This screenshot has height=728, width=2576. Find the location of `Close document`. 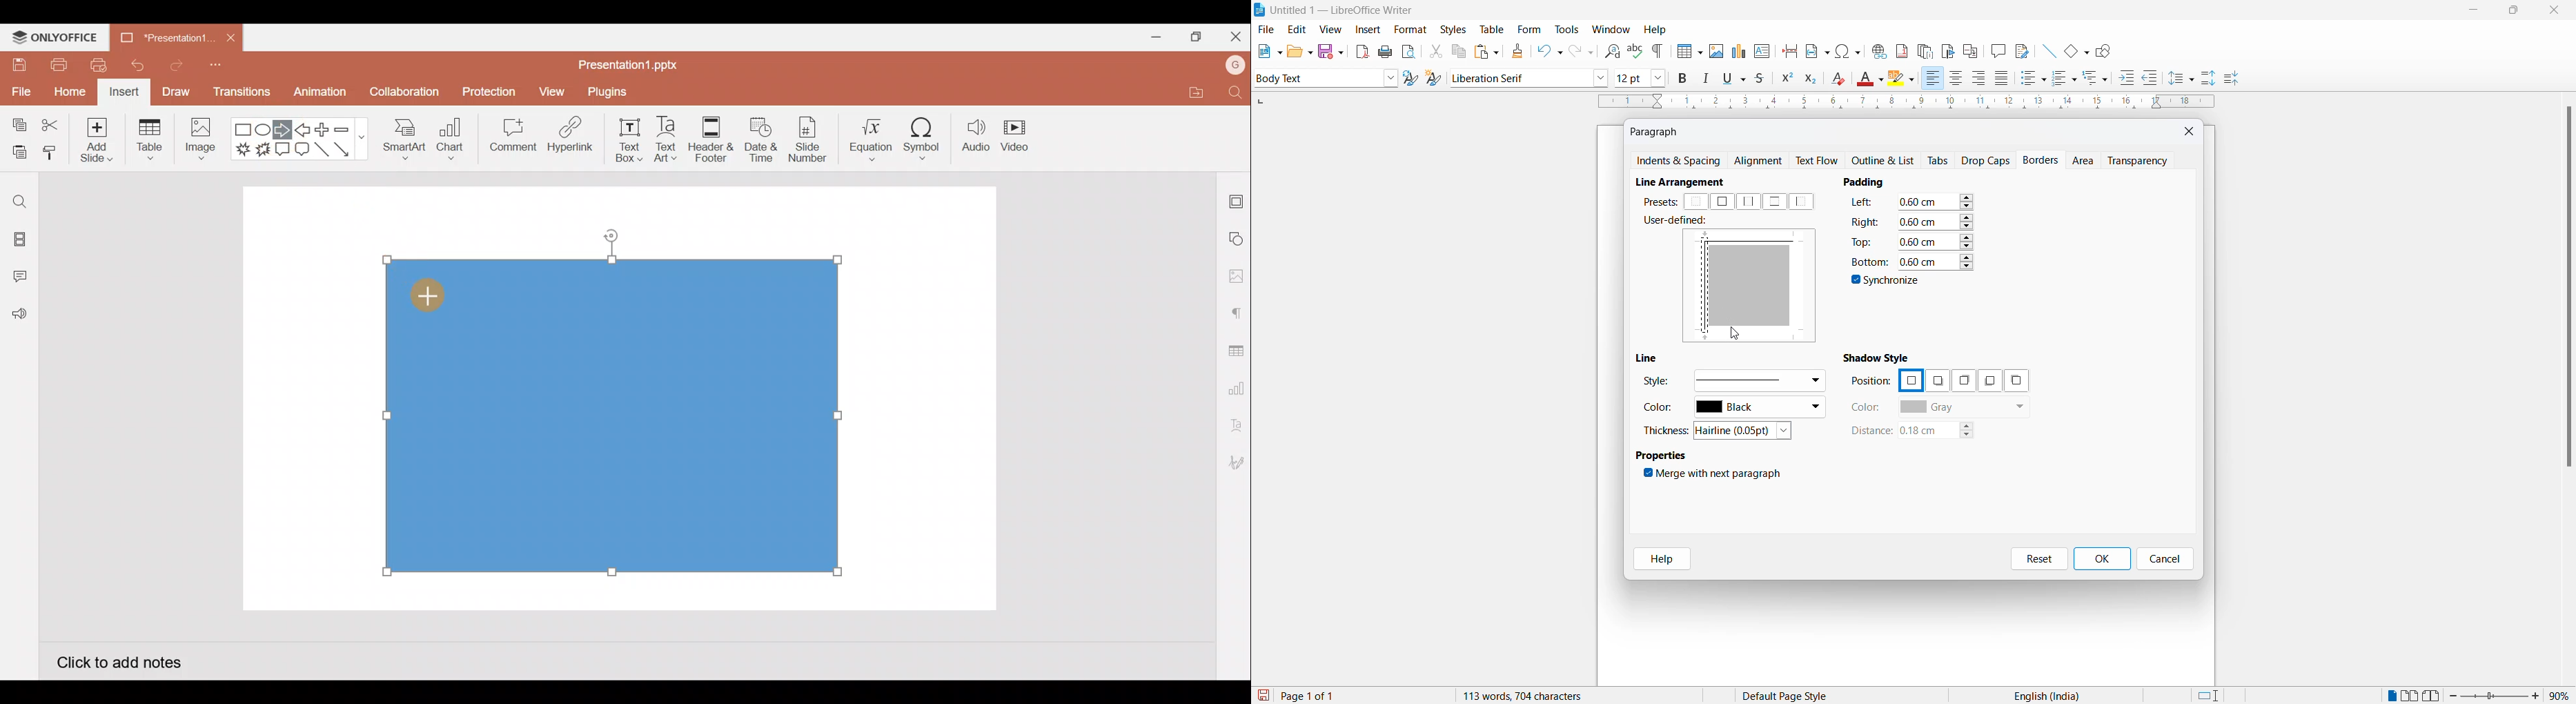

Close document is located at coordinates (231, 35).